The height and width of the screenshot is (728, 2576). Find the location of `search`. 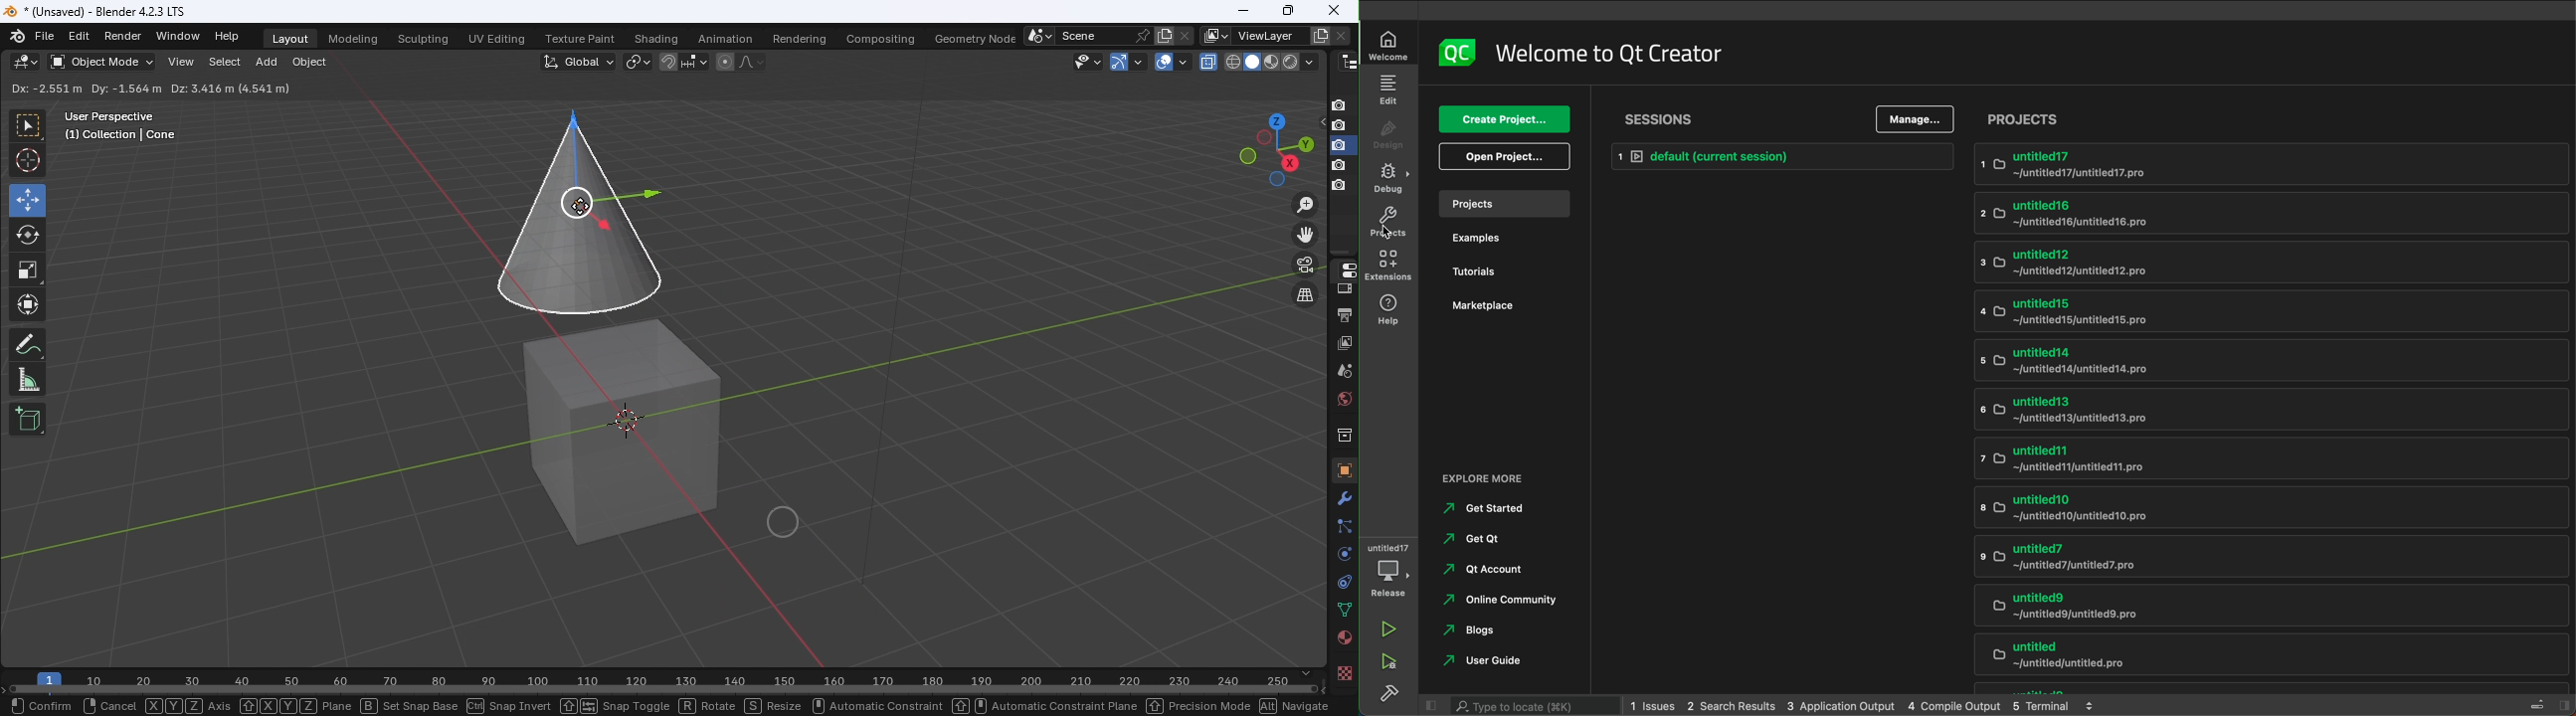

search is located at coordinates (1521, 705).